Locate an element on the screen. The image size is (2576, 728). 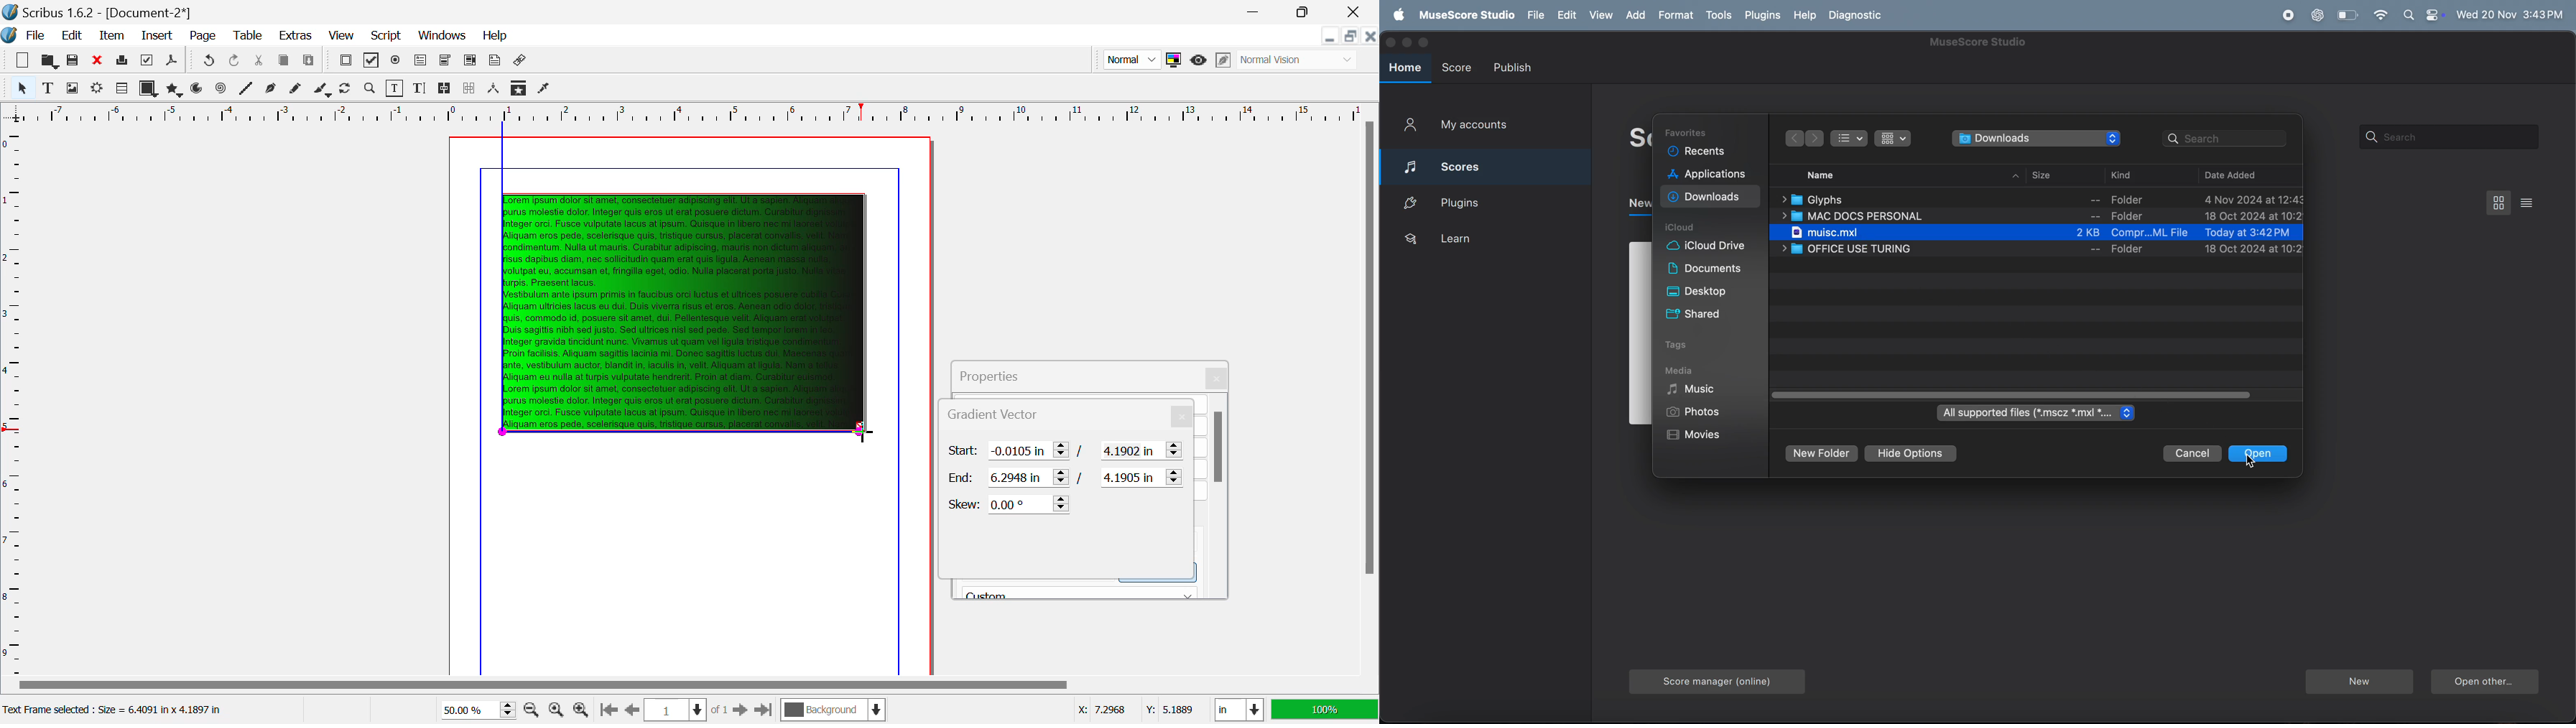
Glyphs is located at coordinates (2042, 198).